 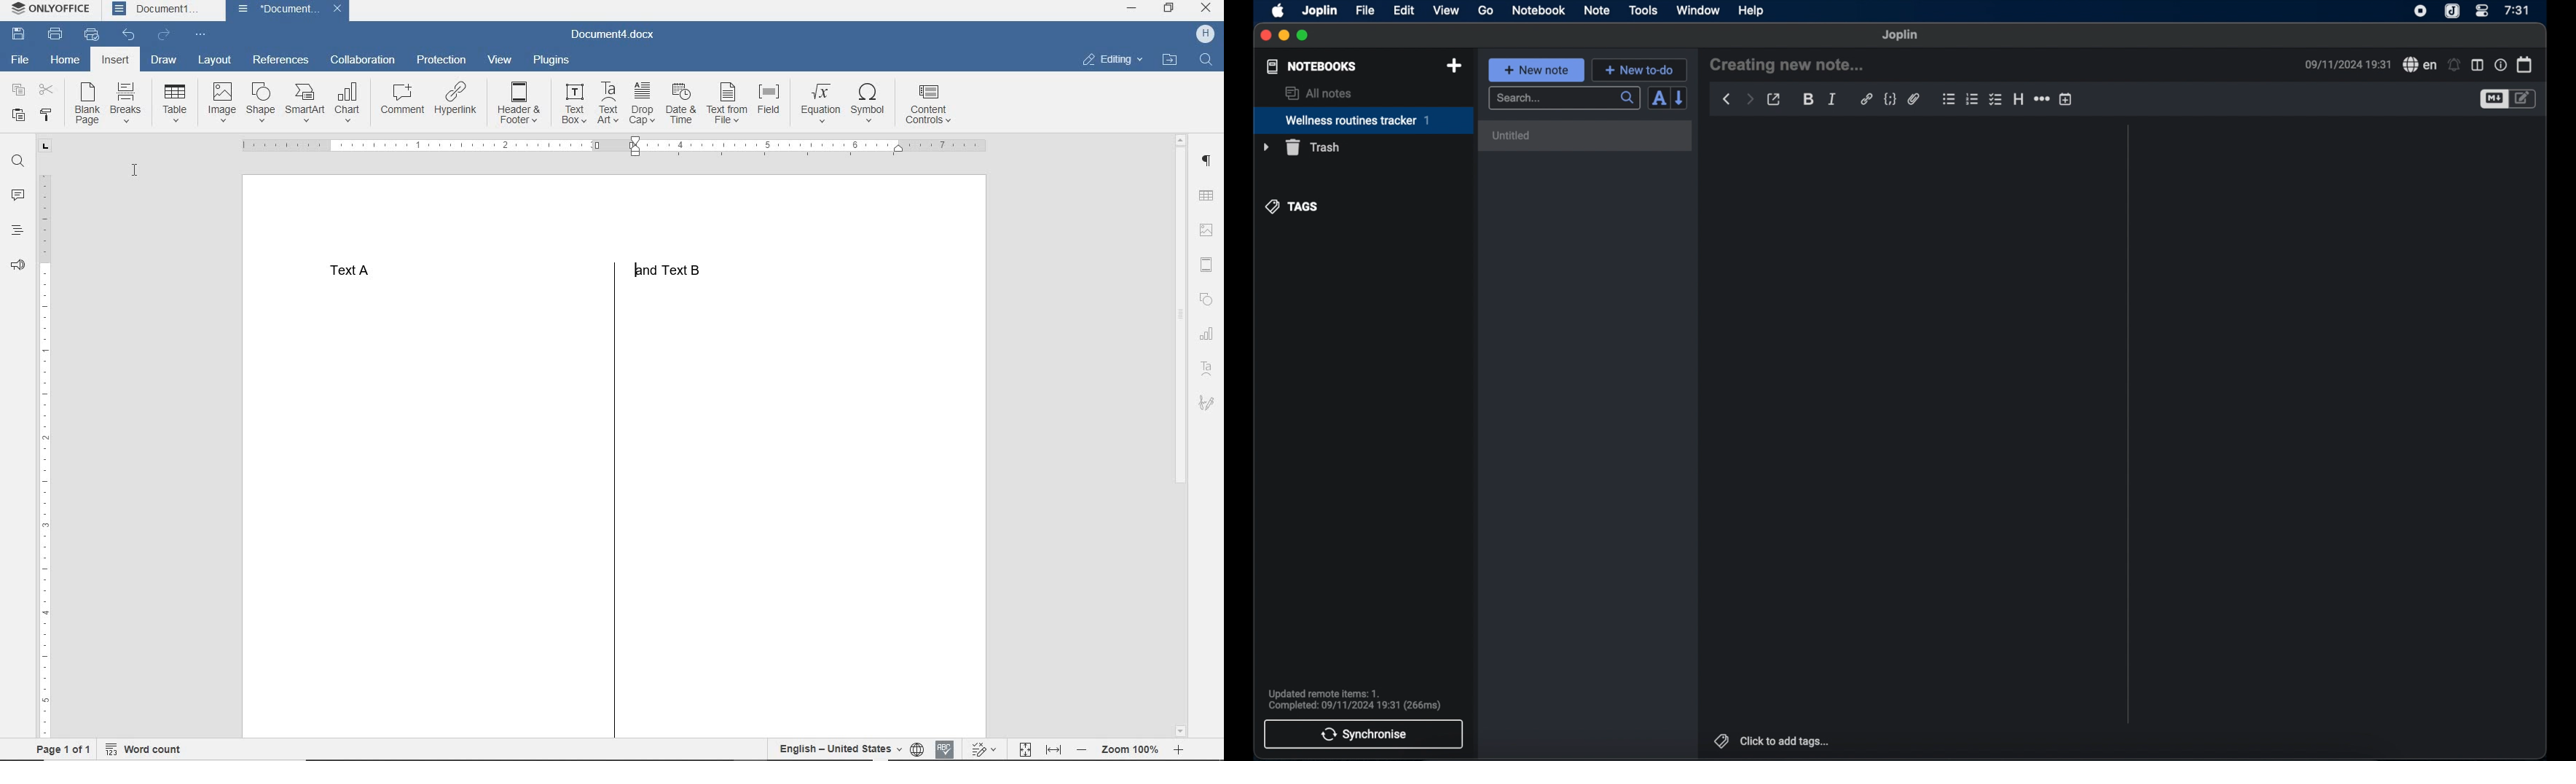 What do you see at coordinates (16, 35) in the screenshot?
I see `SAV` at bounding box center [16, 35].